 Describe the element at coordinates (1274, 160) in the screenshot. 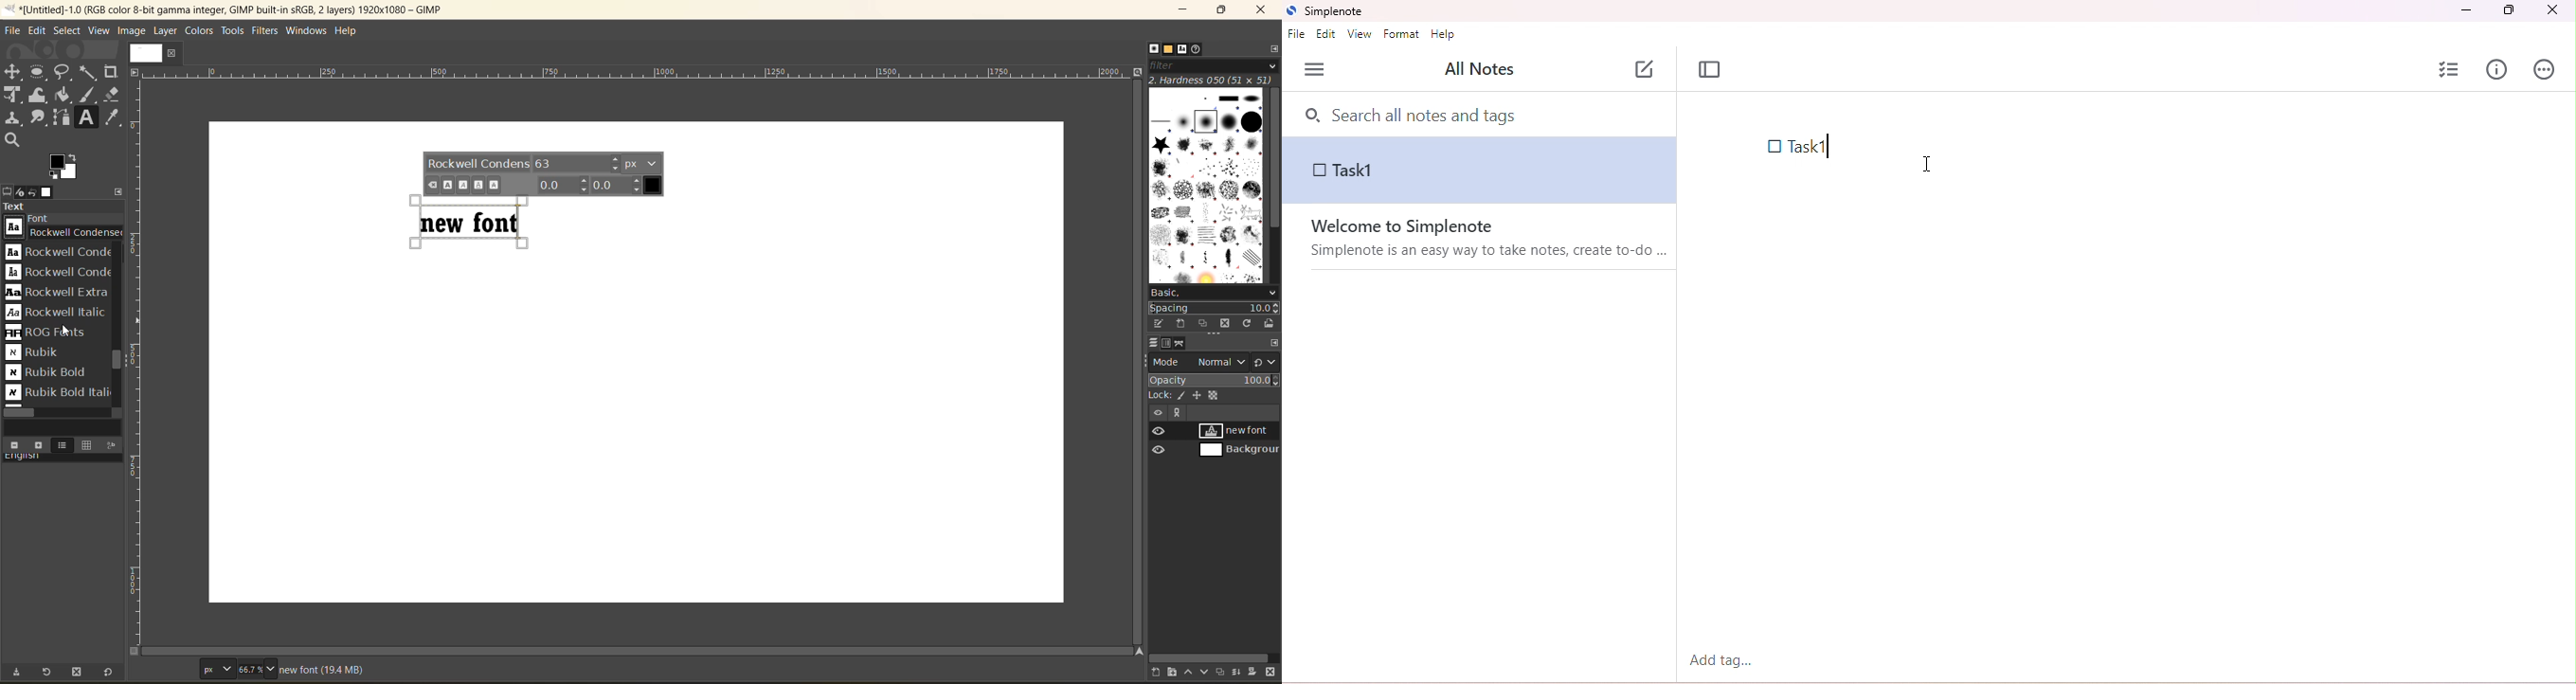

I see `vertical scroll bar` at that location.